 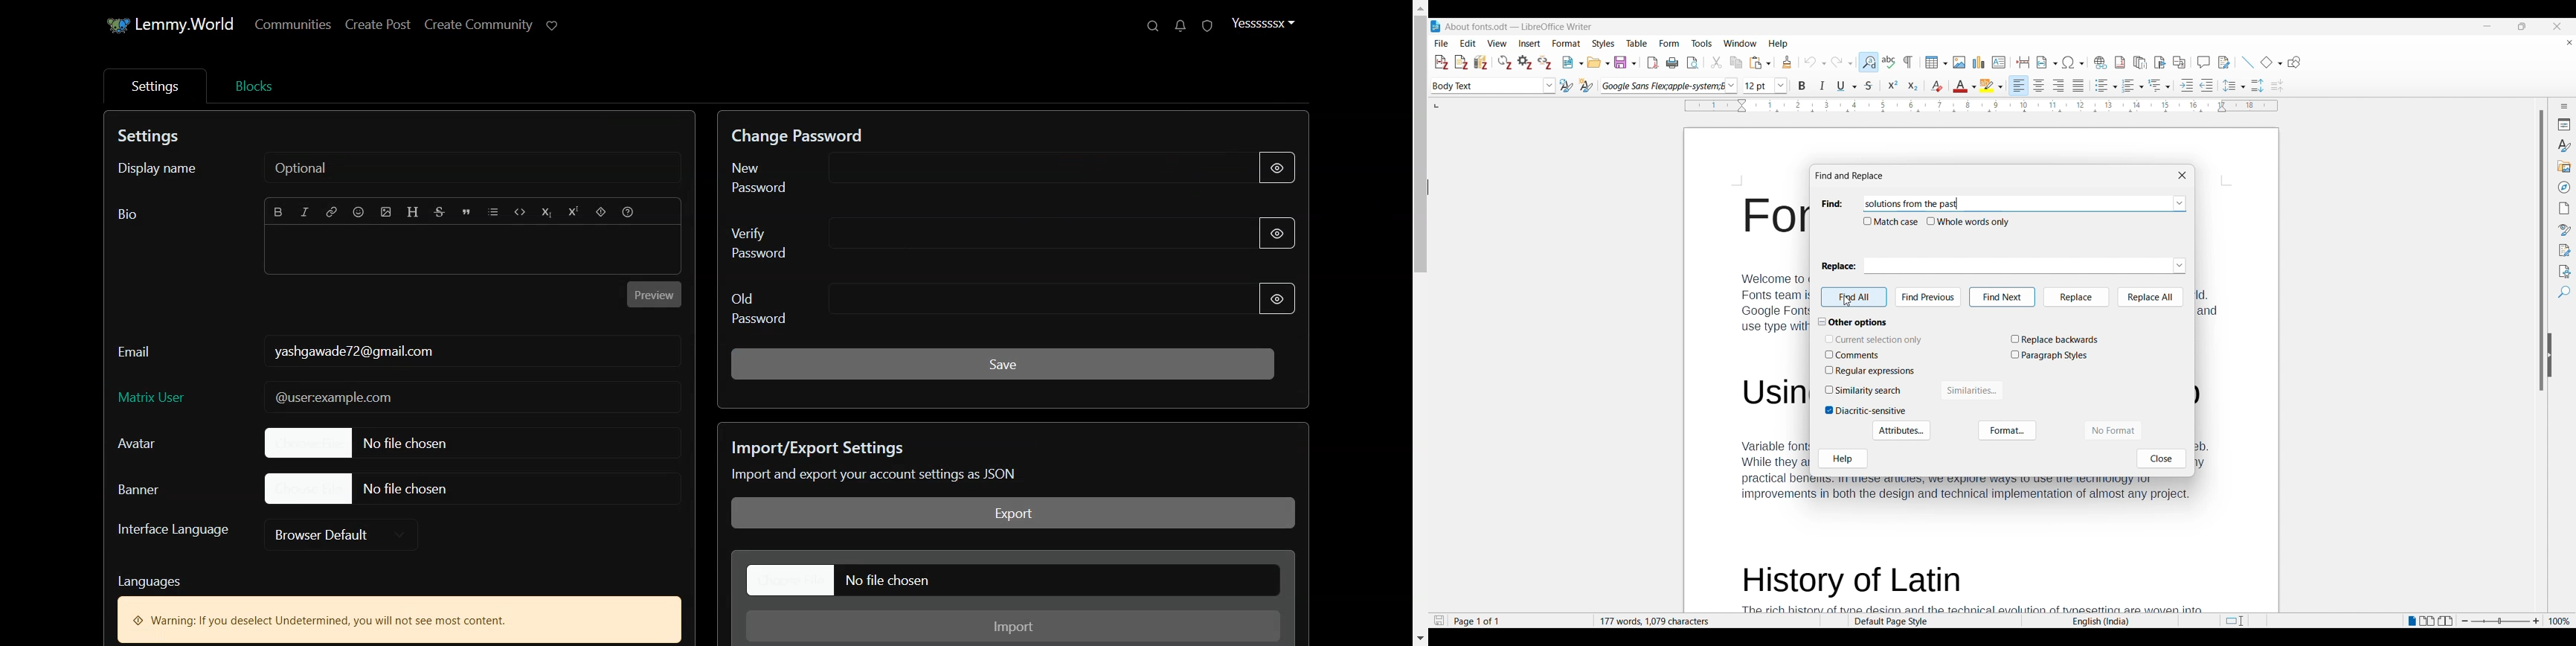 I want to click on File chosen, so click(x=475, y=444).